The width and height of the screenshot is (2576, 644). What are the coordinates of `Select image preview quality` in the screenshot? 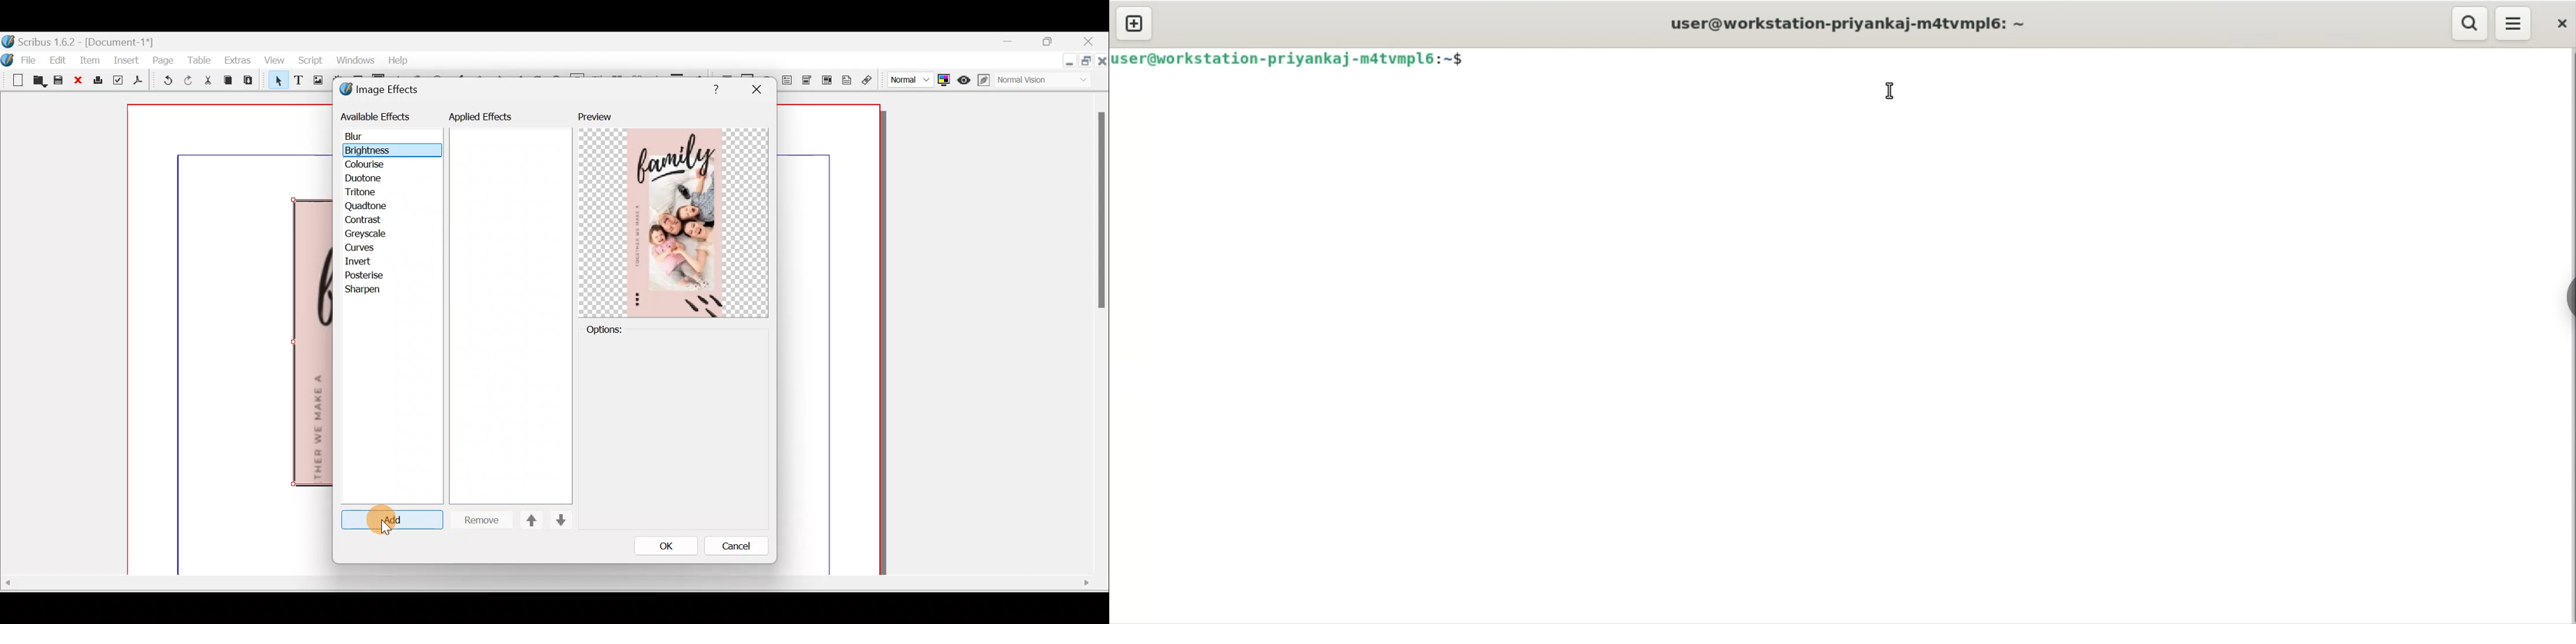 It's located at (907, 78).